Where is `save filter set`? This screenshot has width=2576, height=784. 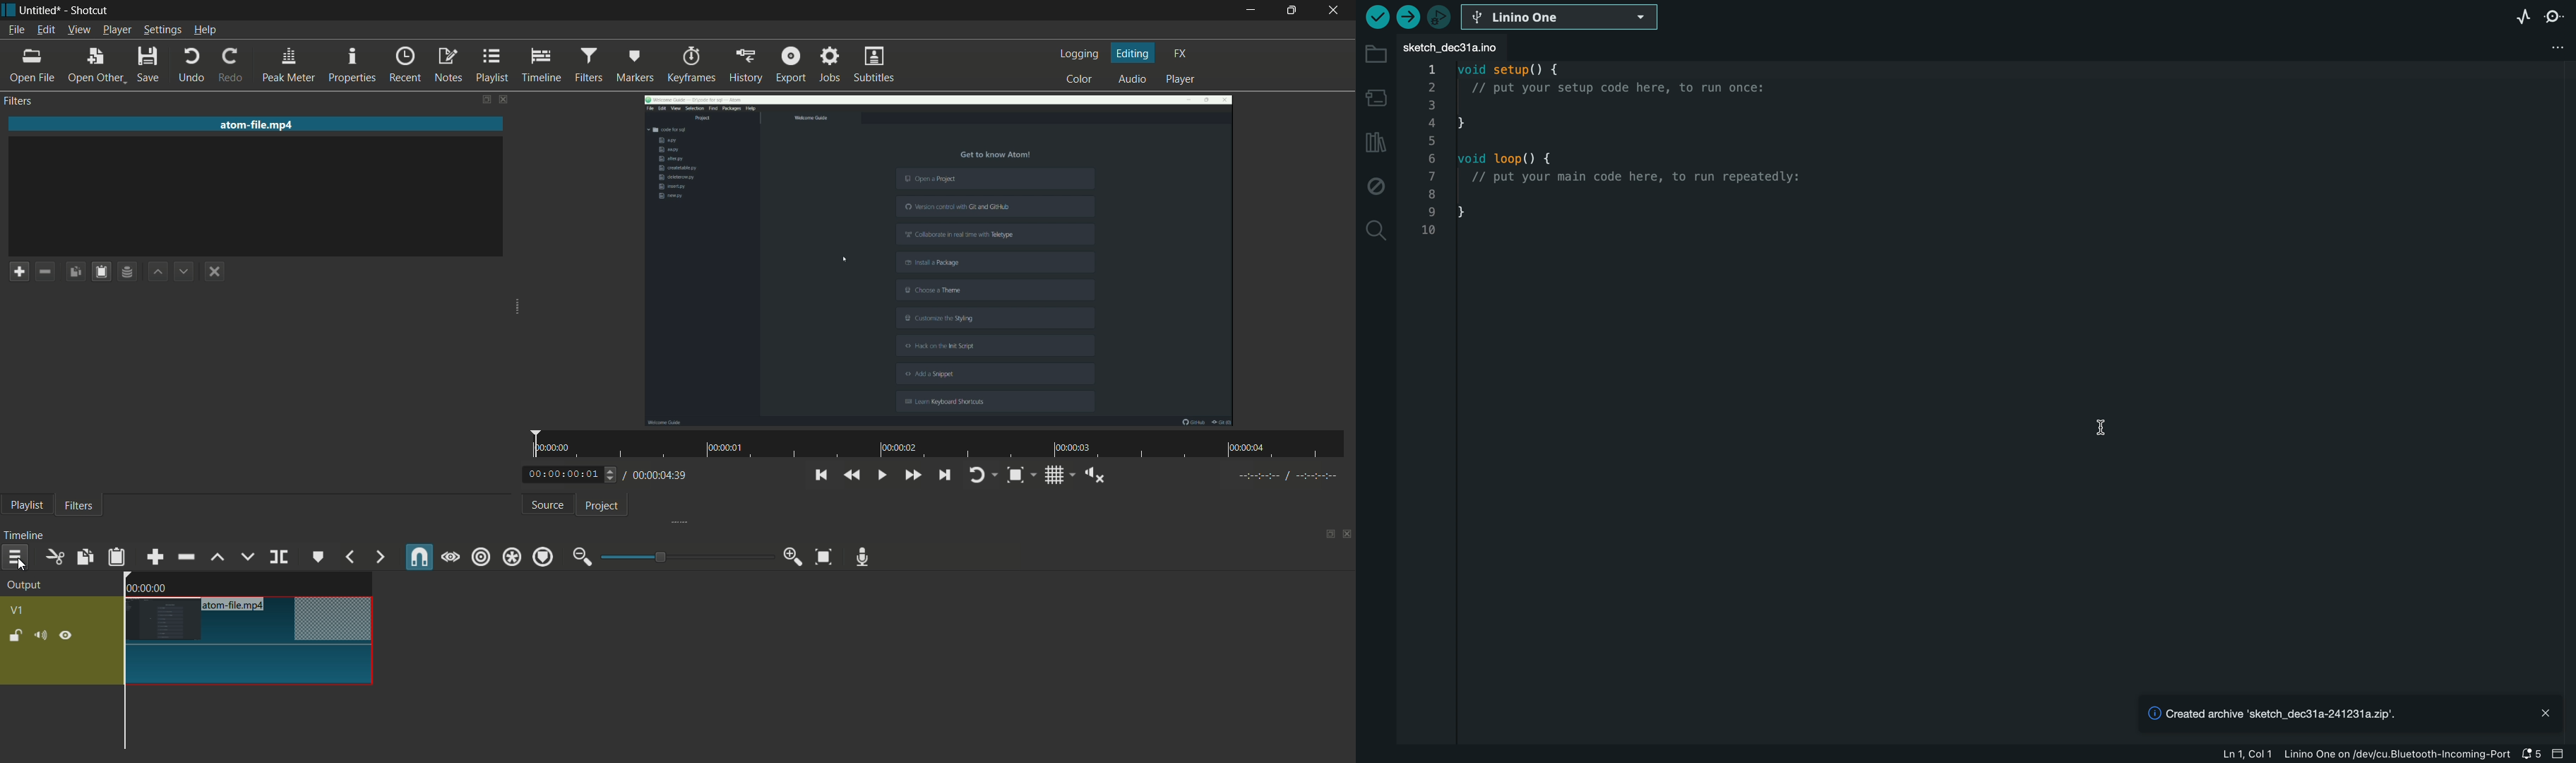
save filter set is located at coordinates (128, 271).